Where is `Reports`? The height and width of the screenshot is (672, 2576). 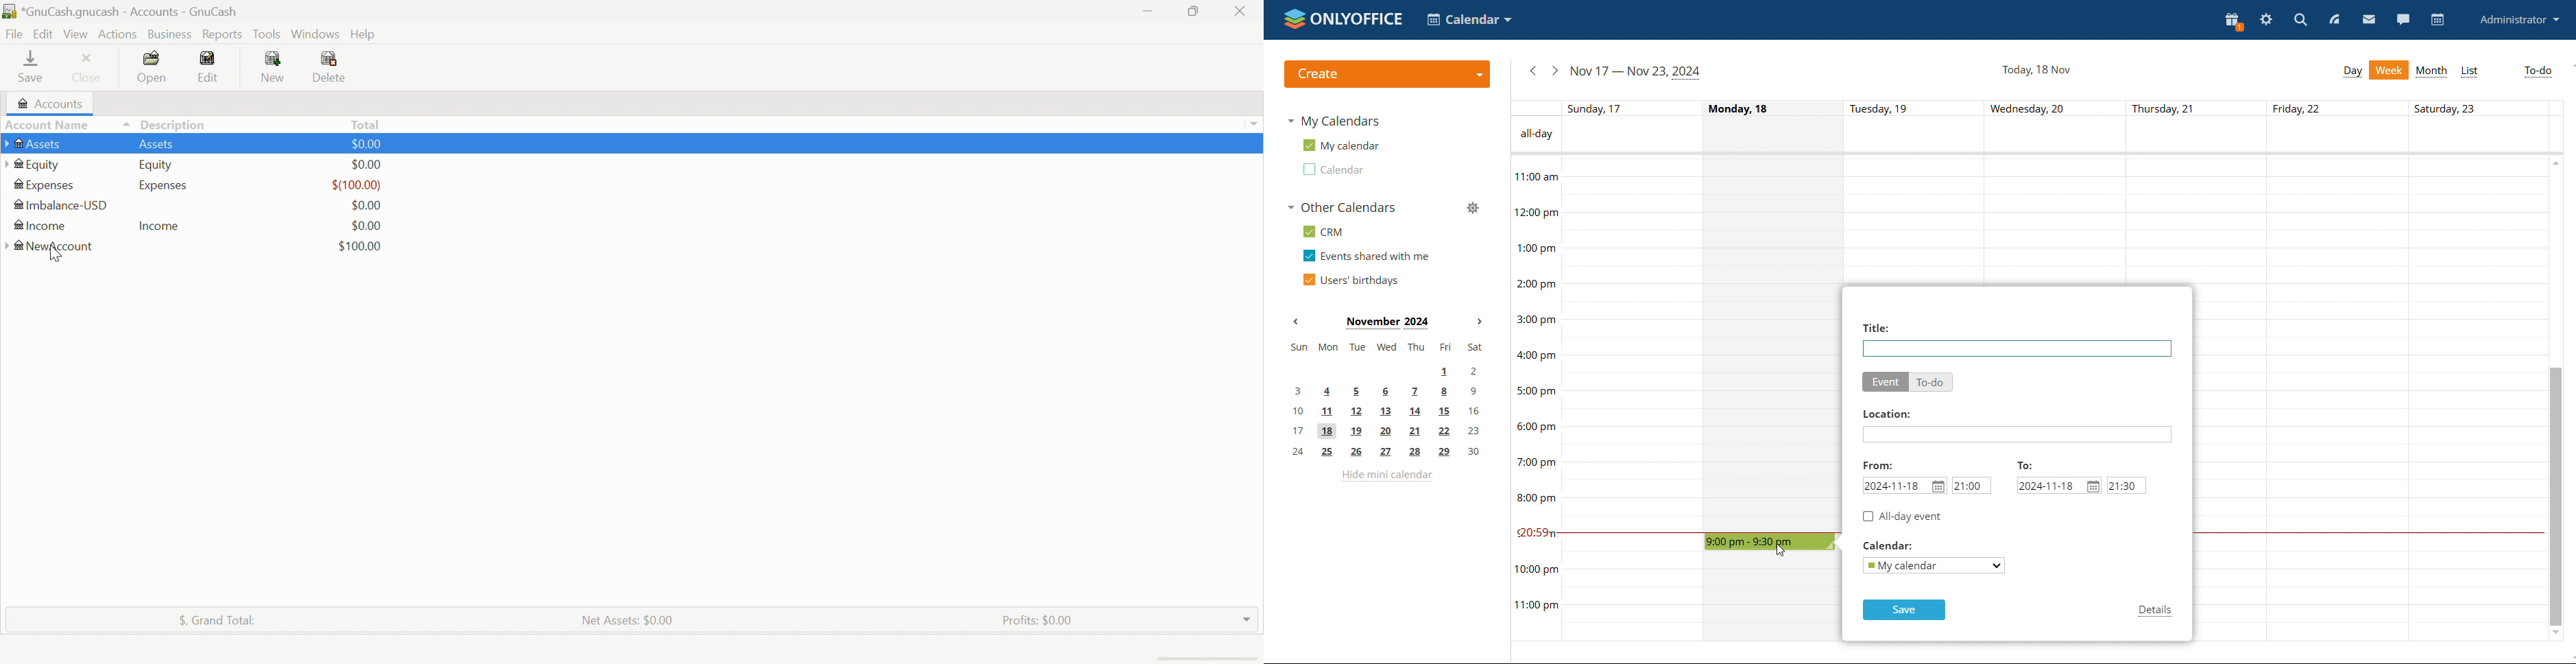
Reports is located at coordinates (223, 35).